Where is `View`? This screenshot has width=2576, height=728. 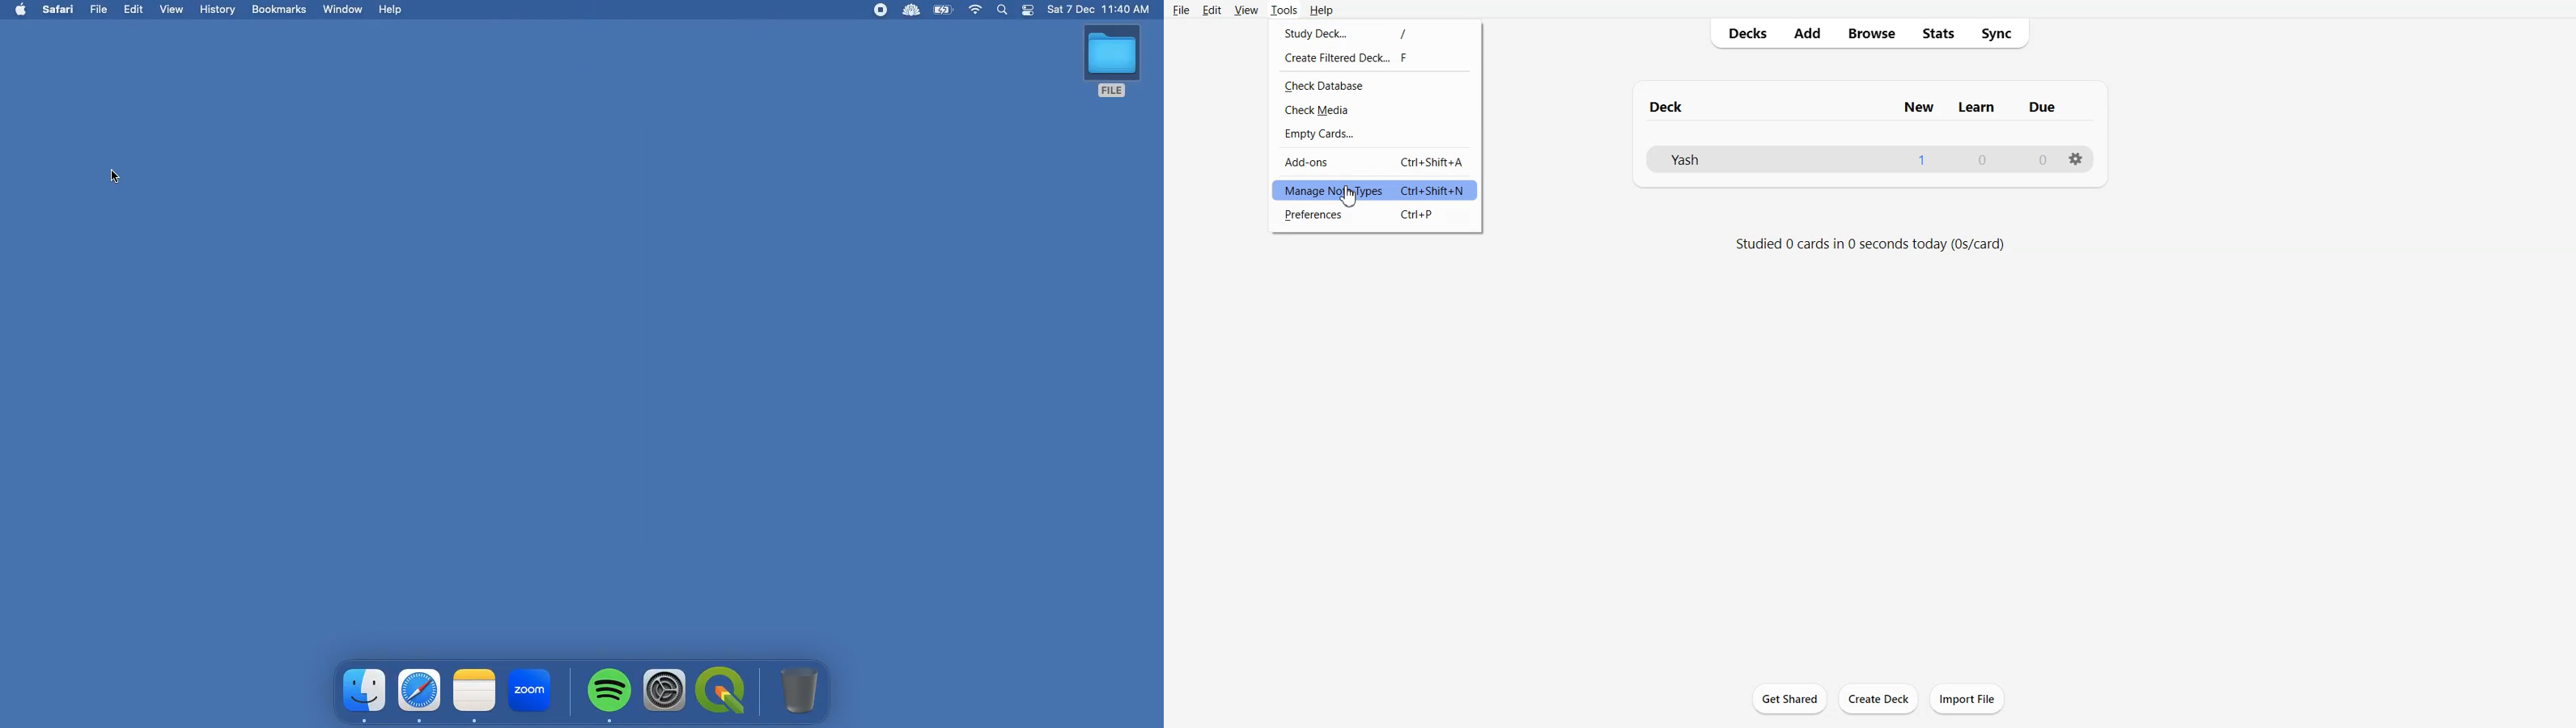
View is located at coordinates (1246, 10).